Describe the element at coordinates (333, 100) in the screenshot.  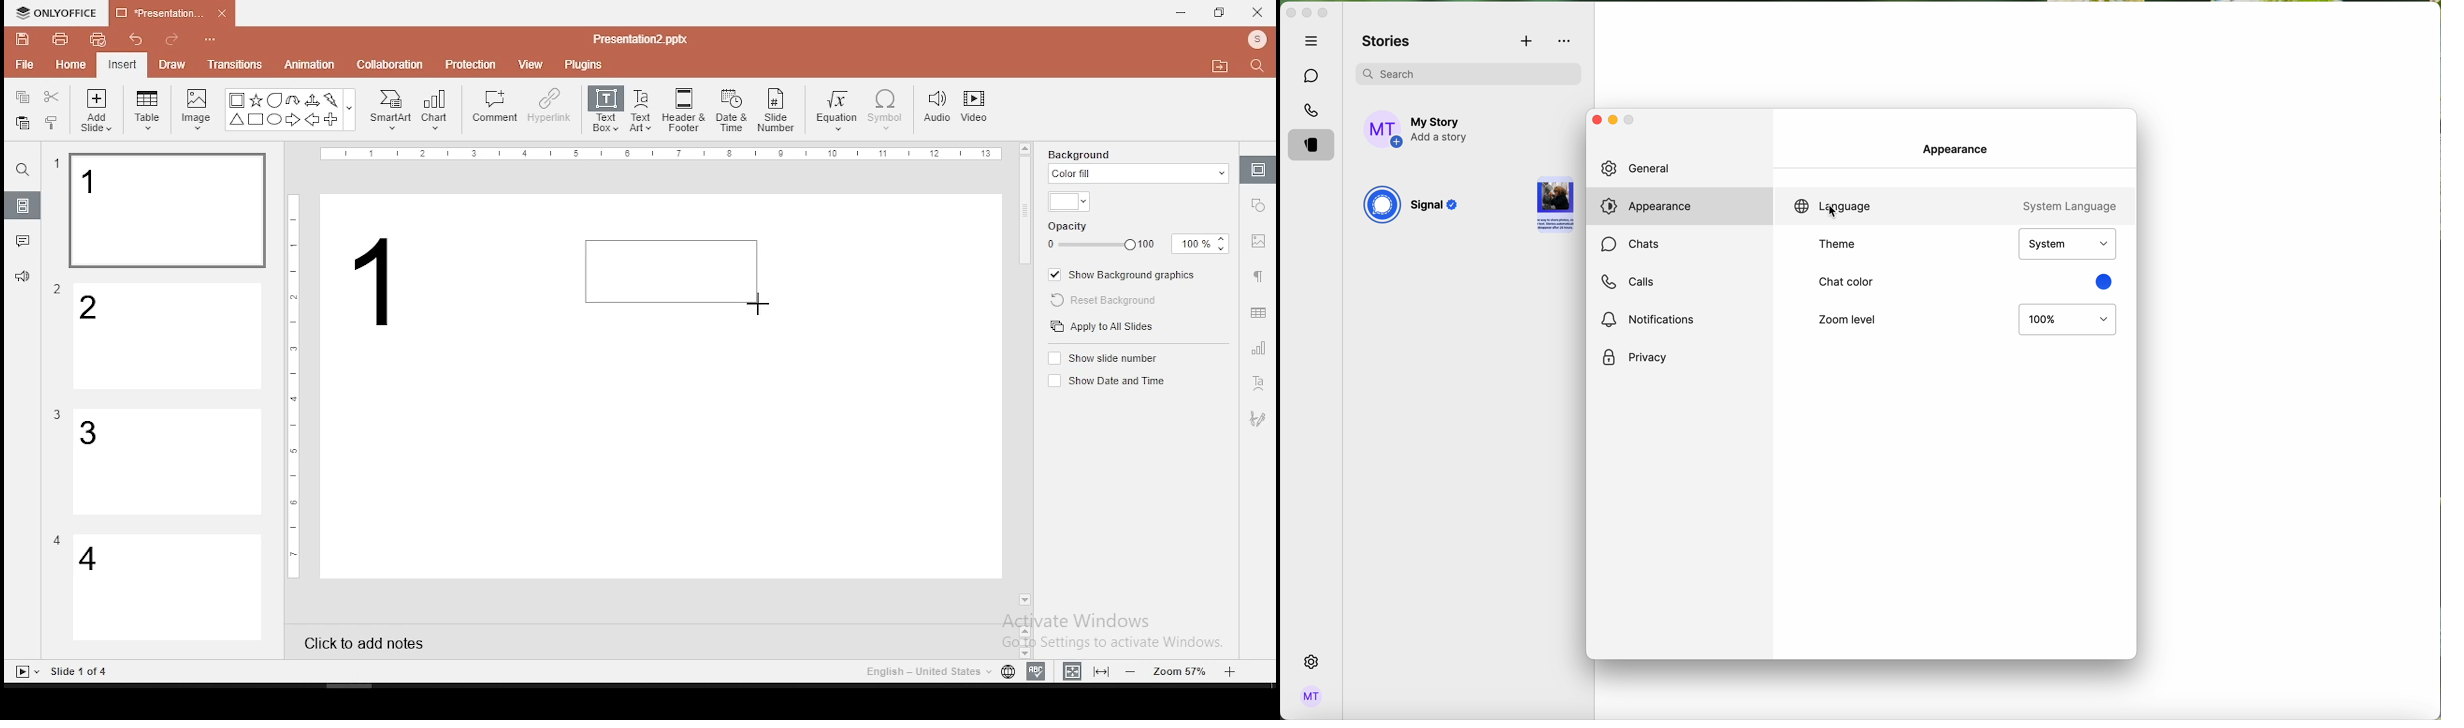
I see `Flash` at that location.